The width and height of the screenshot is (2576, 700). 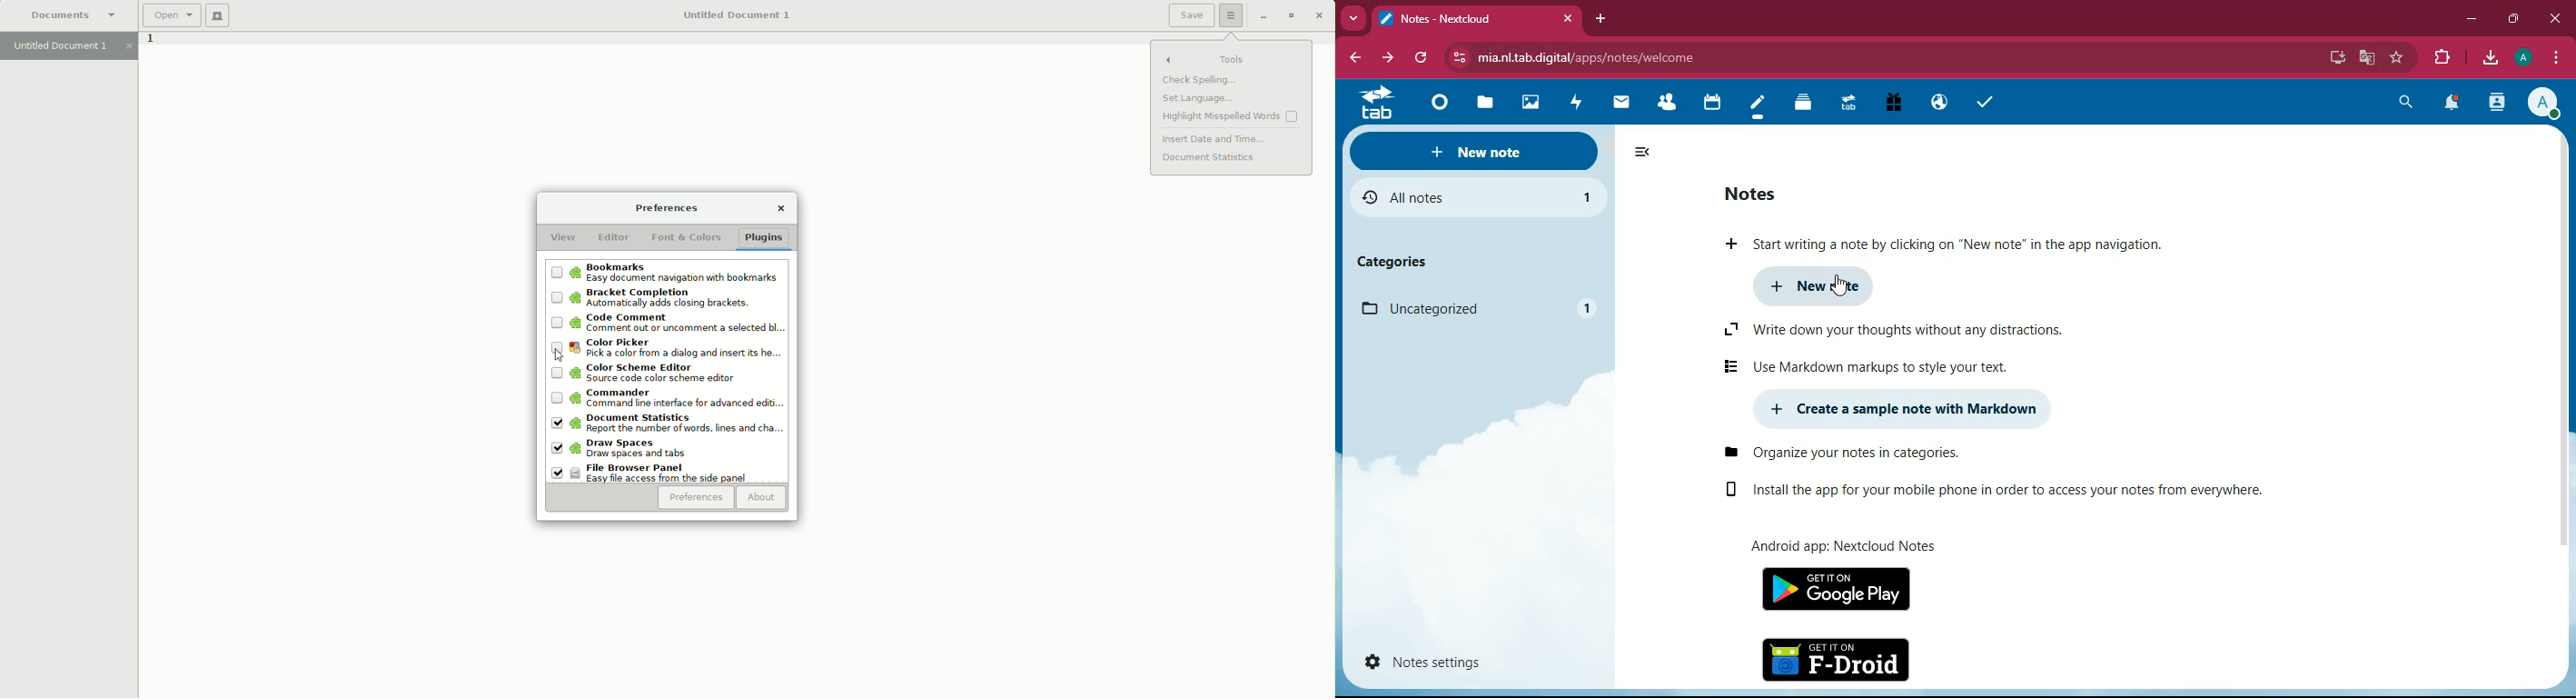 What do you see at coordinates (2470, 18) in the screenshot?
I see `minimize` at bounding box center [2470, 18].